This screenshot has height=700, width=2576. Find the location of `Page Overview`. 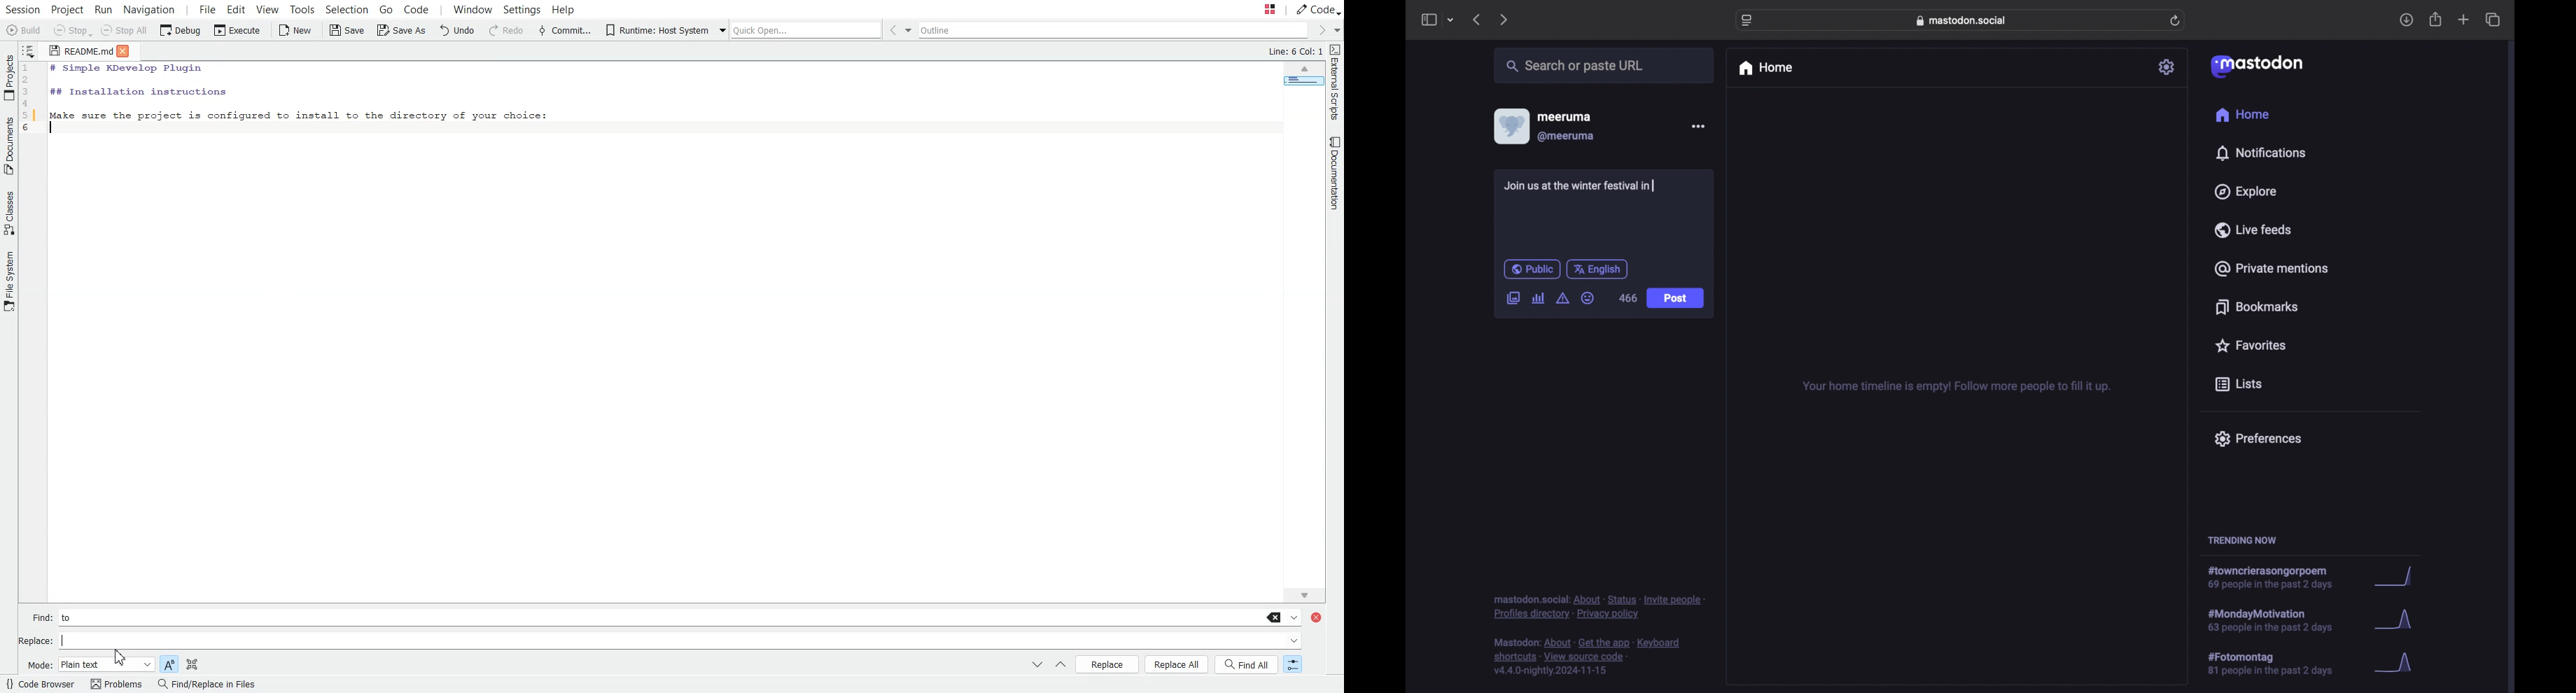

Page Overview is located at coordinates (1301, 83).